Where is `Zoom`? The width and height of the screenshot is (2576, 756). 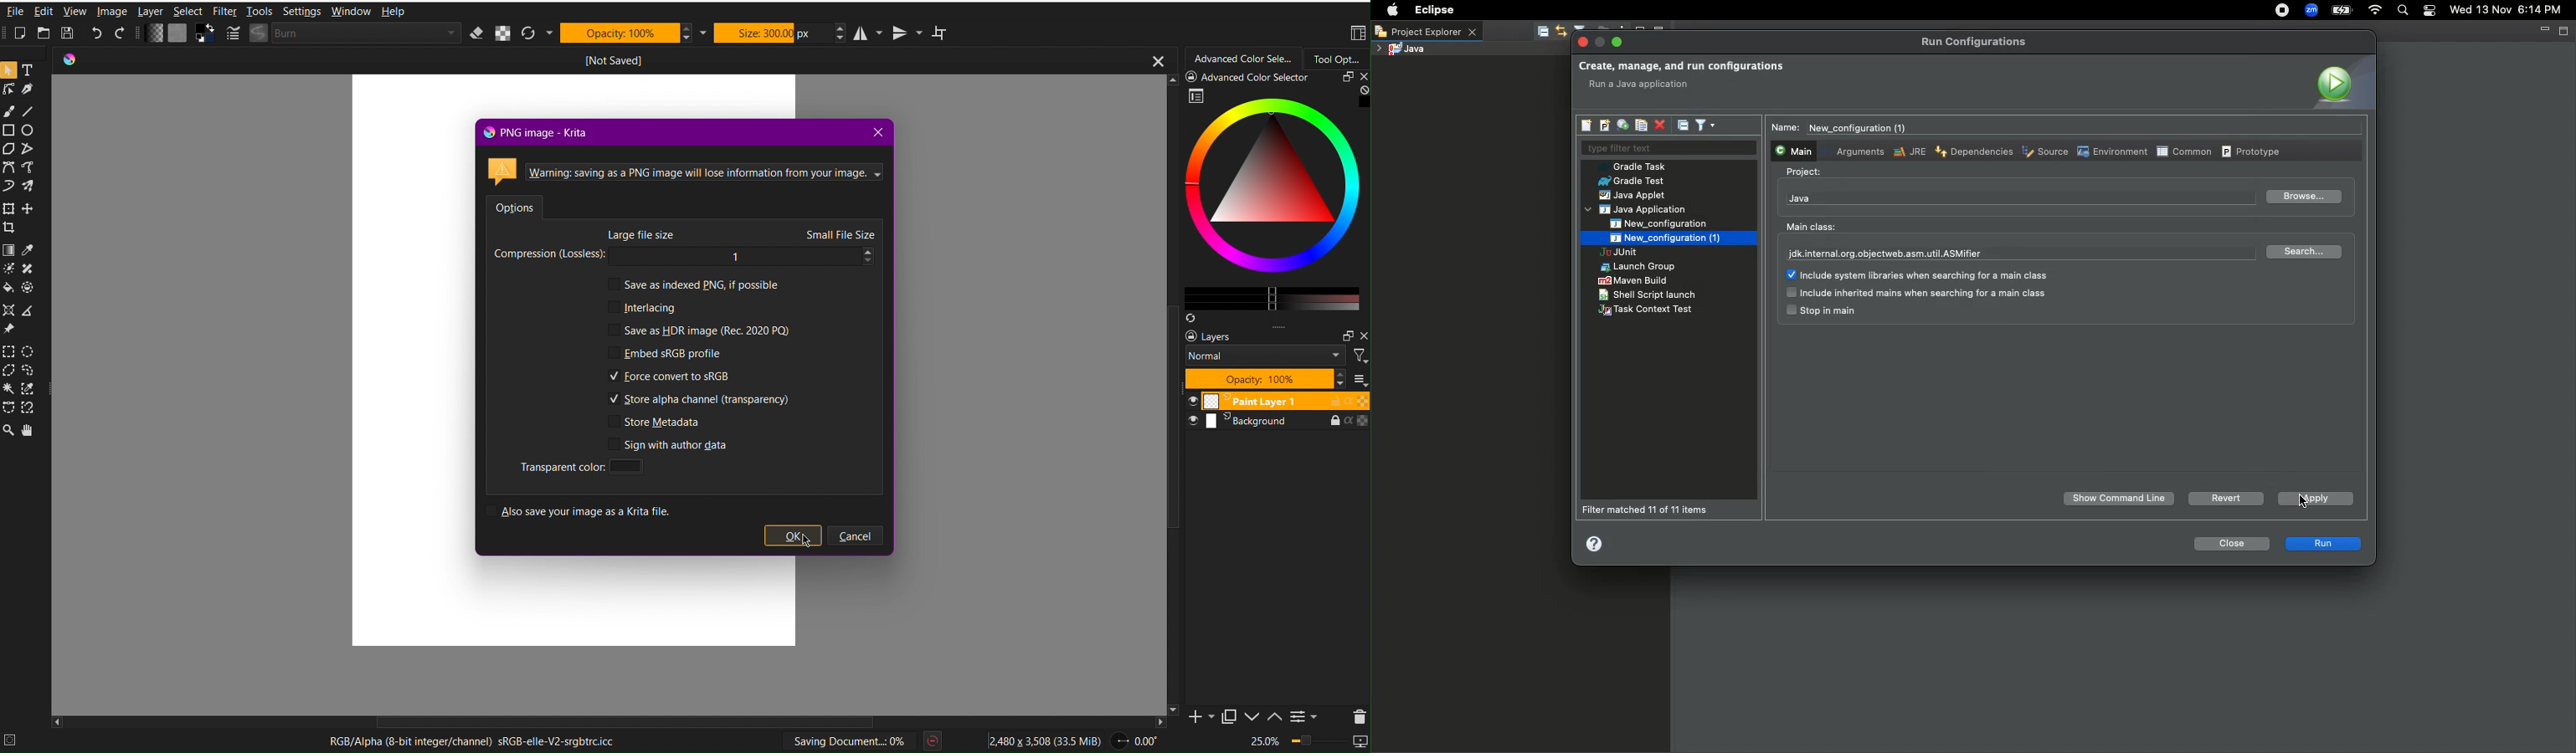
Zoom is located at coordinates (9, 431).